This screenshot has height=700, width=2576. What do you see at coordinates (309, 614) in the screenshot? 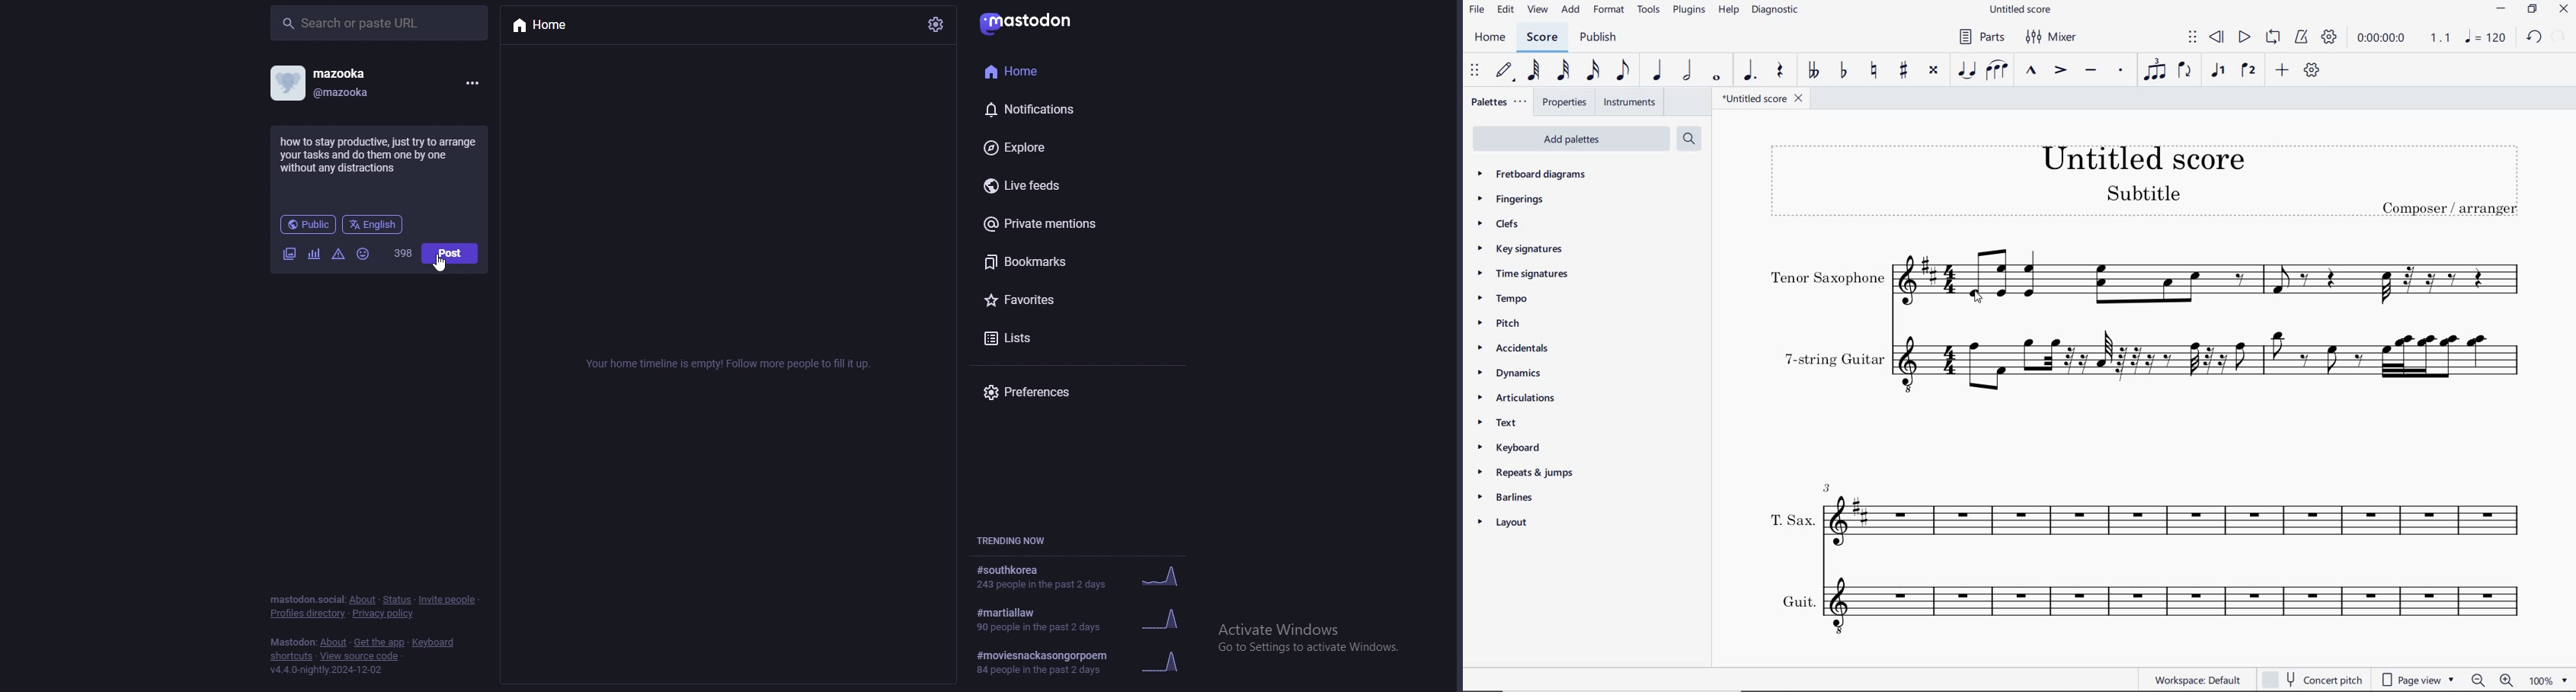
I see `profiles directory` at bounding box center [309, 614].